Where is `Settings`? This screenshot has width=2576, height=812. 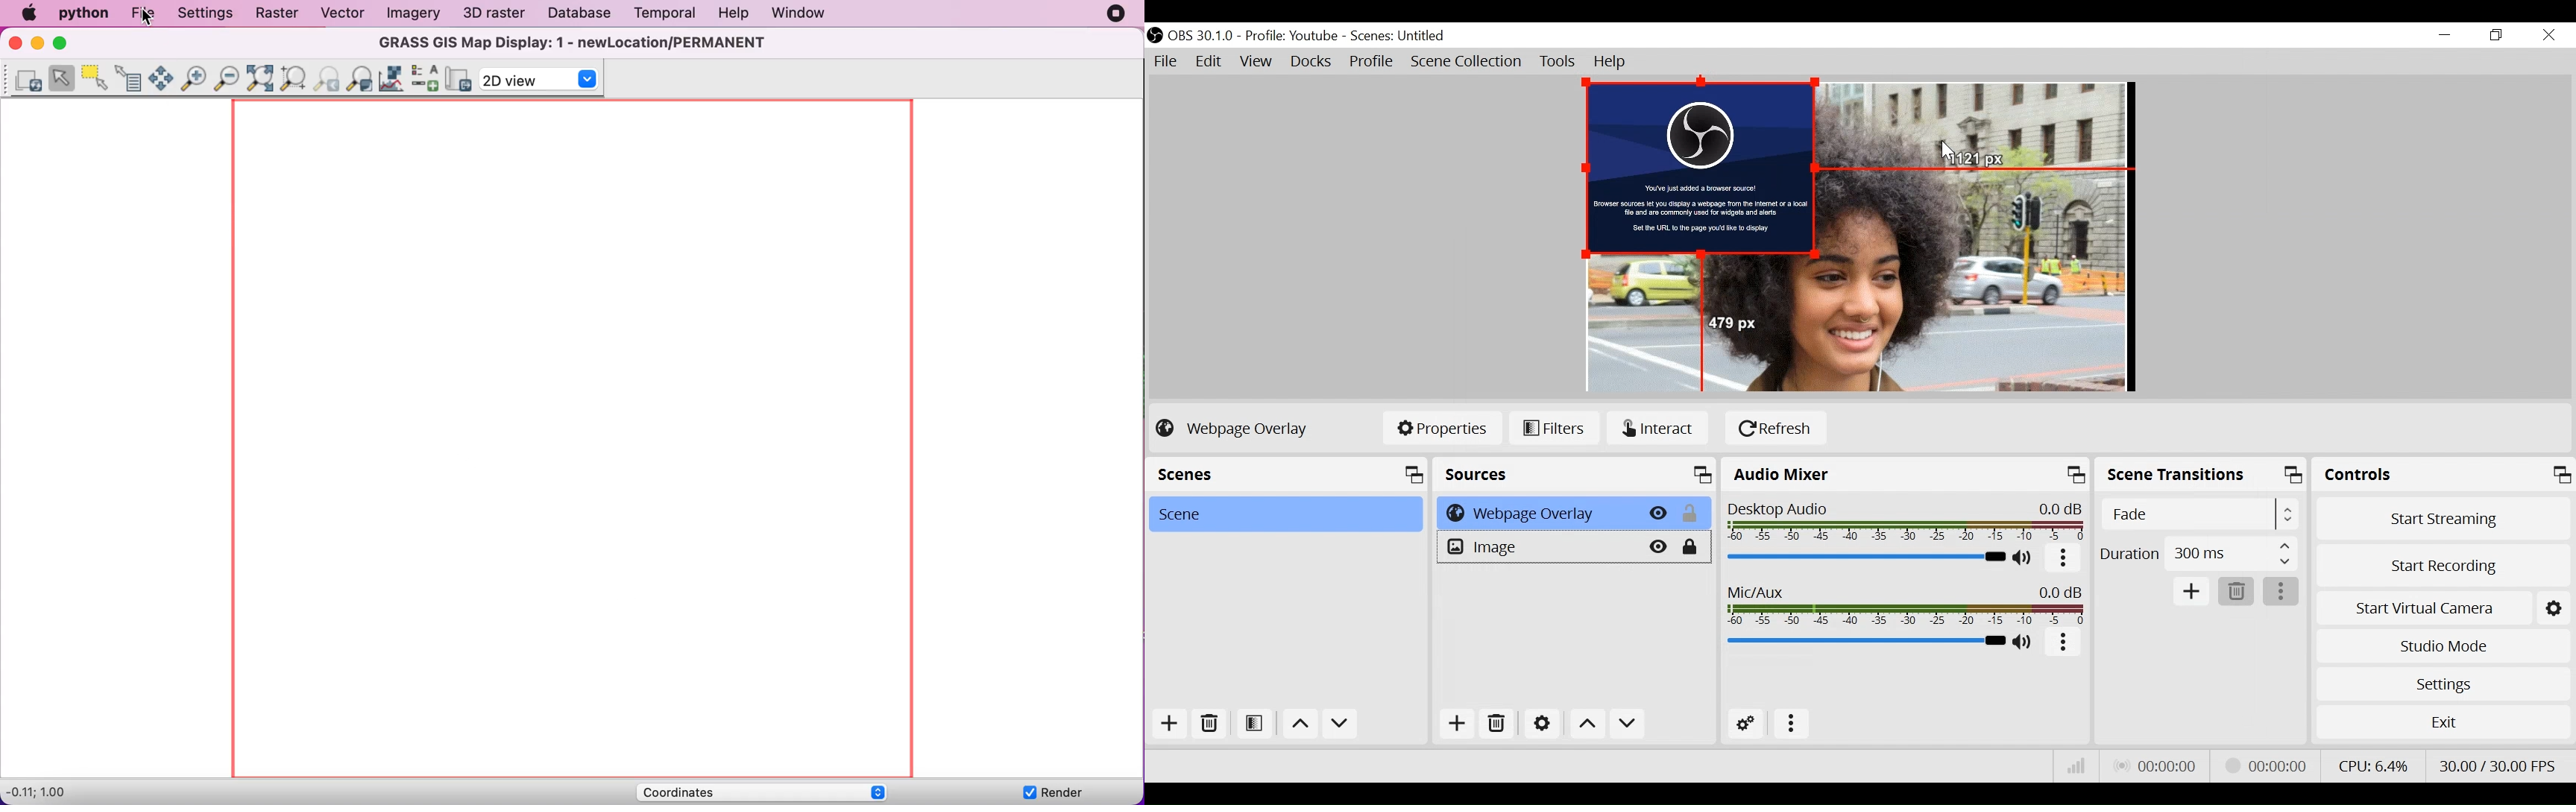
Settings is located at coordinates (1542, 723).